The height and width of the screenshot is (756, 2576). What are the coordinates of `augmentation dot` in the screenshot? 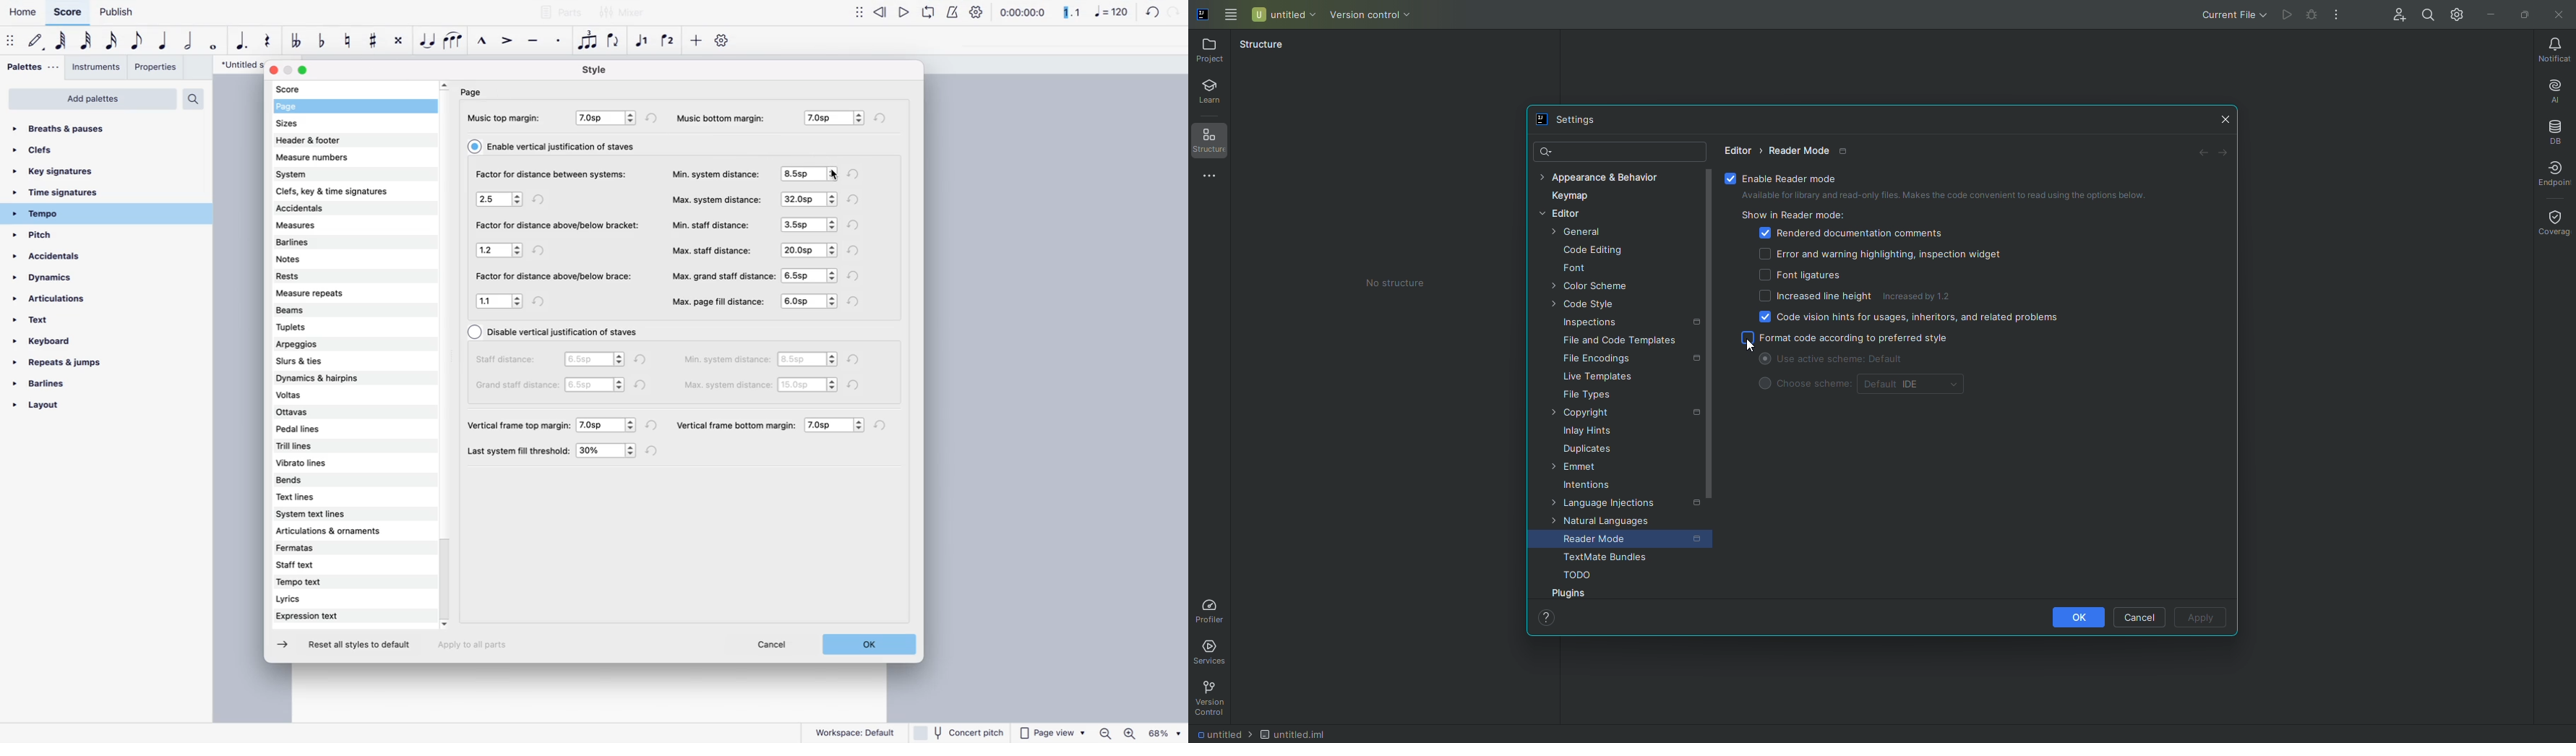 It's located at (244, 42).